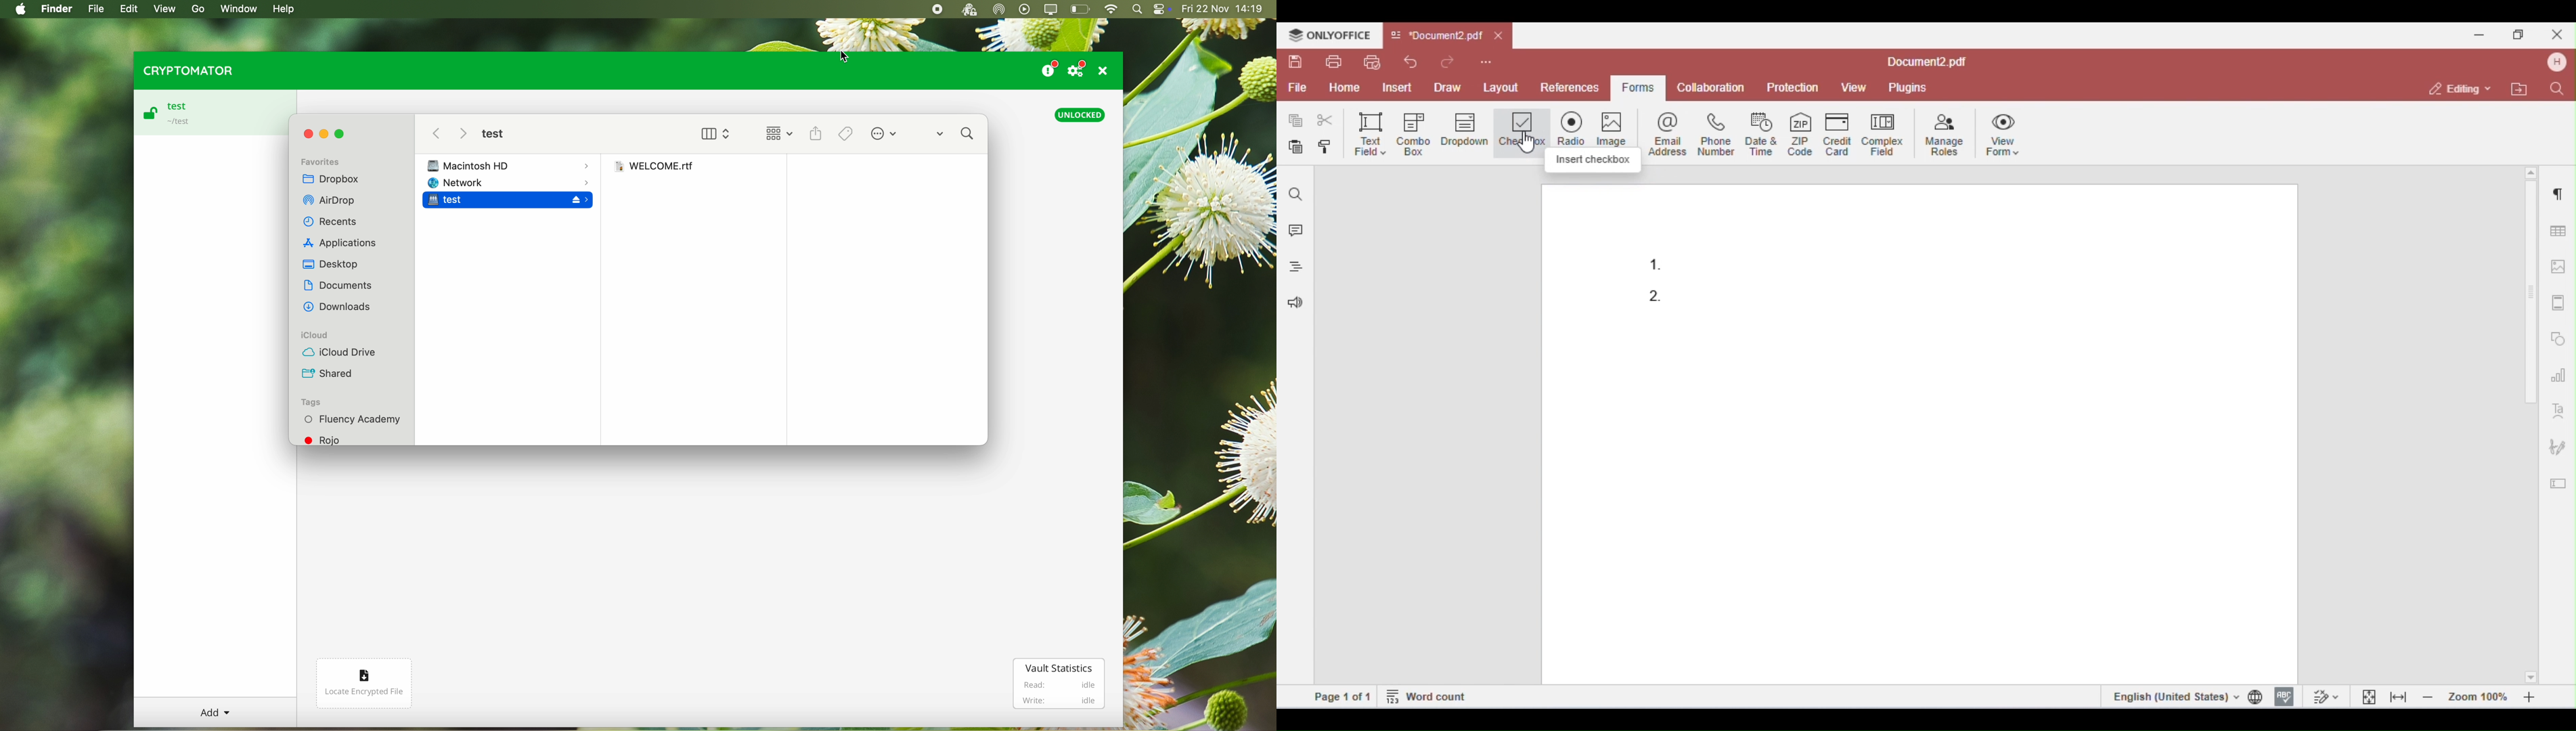 This screenshot has height=756, width=2576. What do you see at coordinates (885, 134) in the screenshot?
I see `performed task` at bounding box center [885, 134].